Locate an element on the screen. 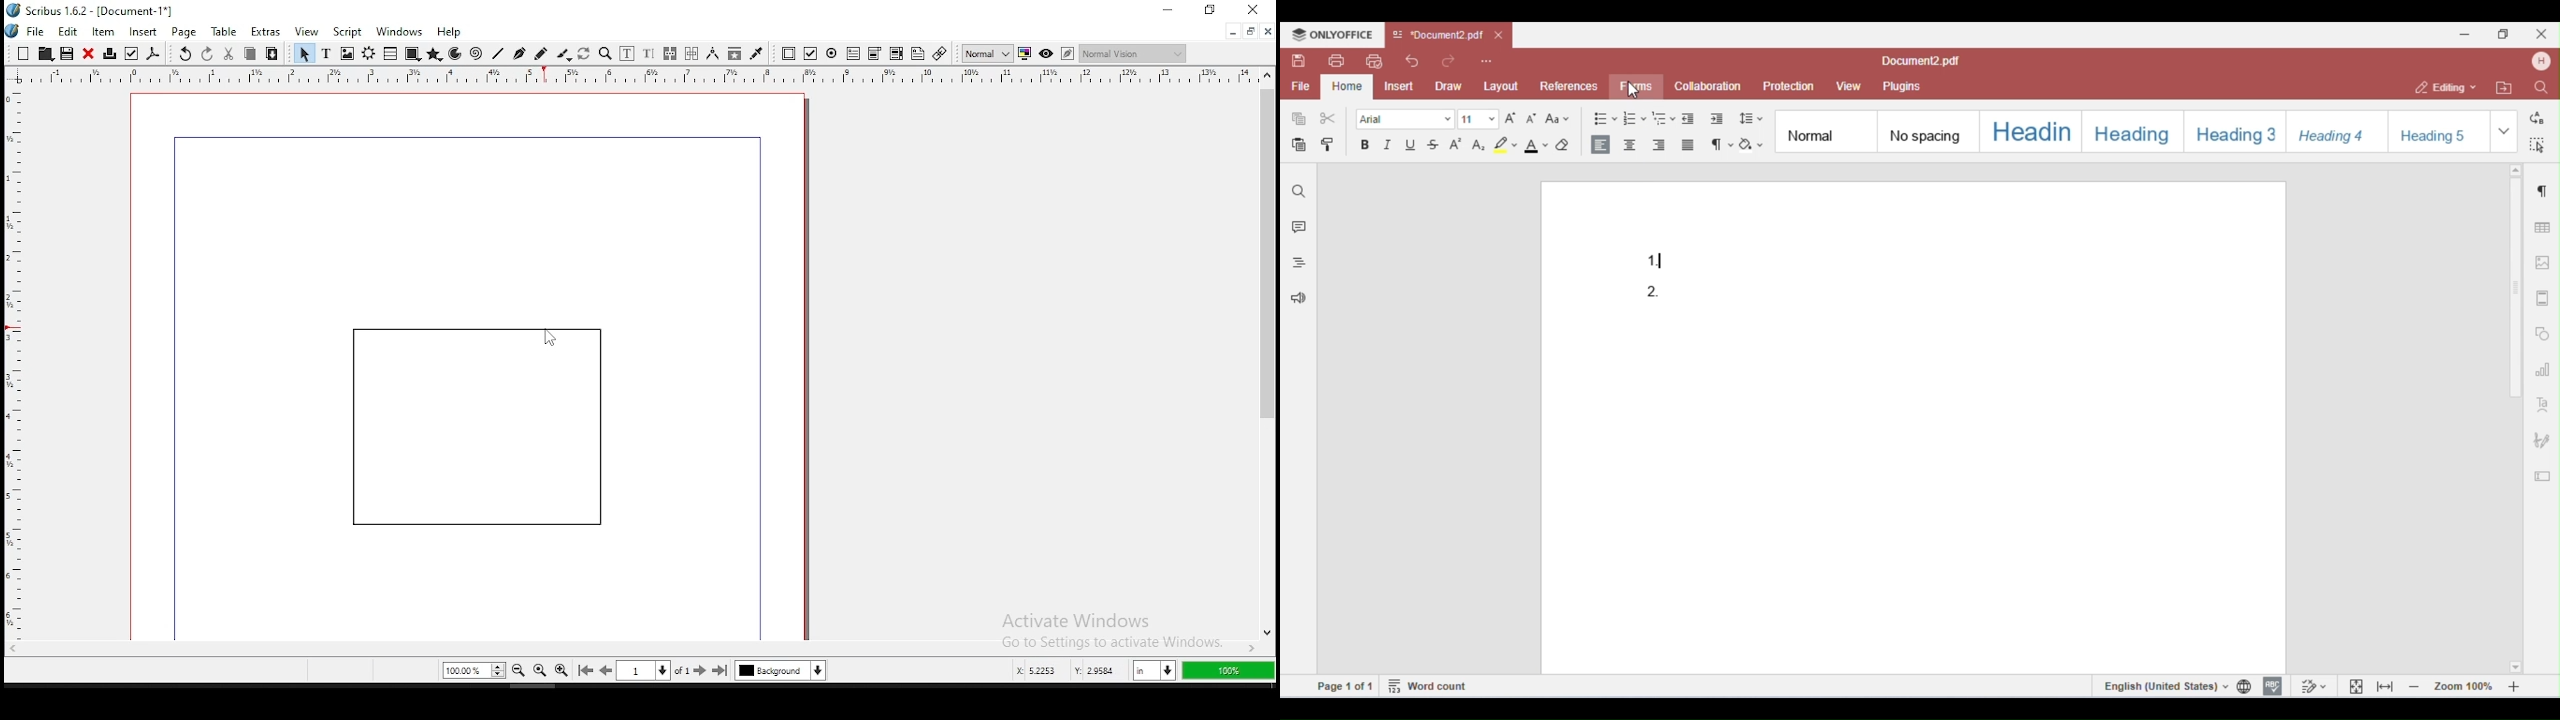  redo is located at coordinates (207, 54).